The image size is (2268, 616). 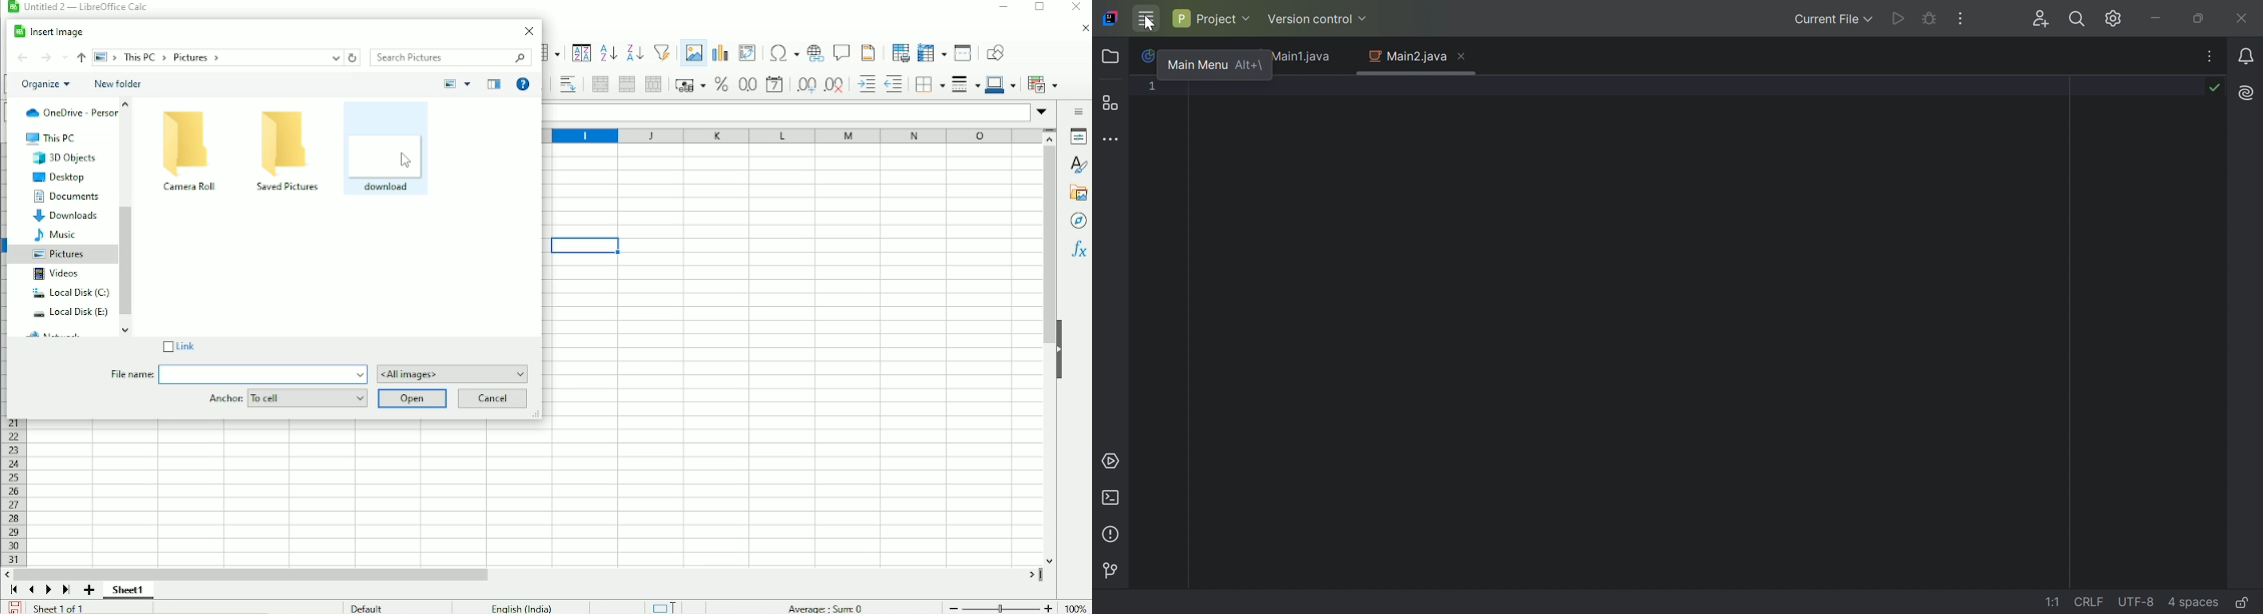 I want to click on Anchor, so click(x=222, y=397).